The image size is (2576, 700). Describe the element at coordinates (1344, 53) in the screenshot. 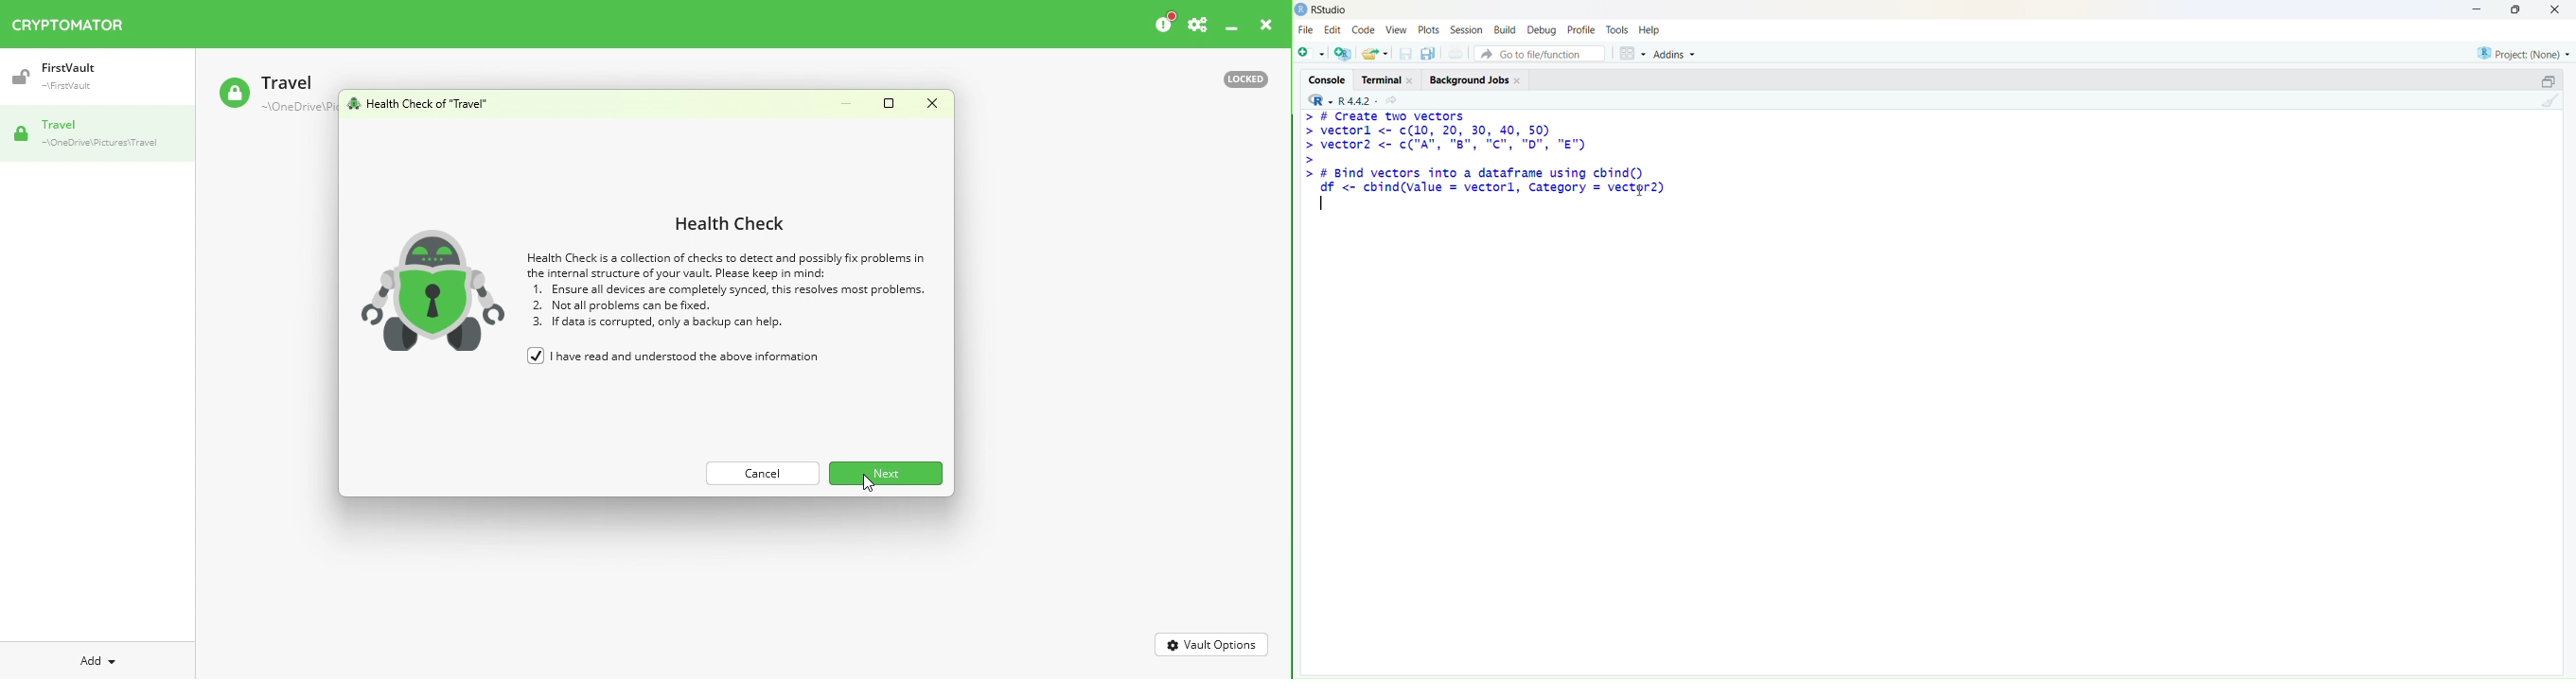

I see `Create project` at that location.